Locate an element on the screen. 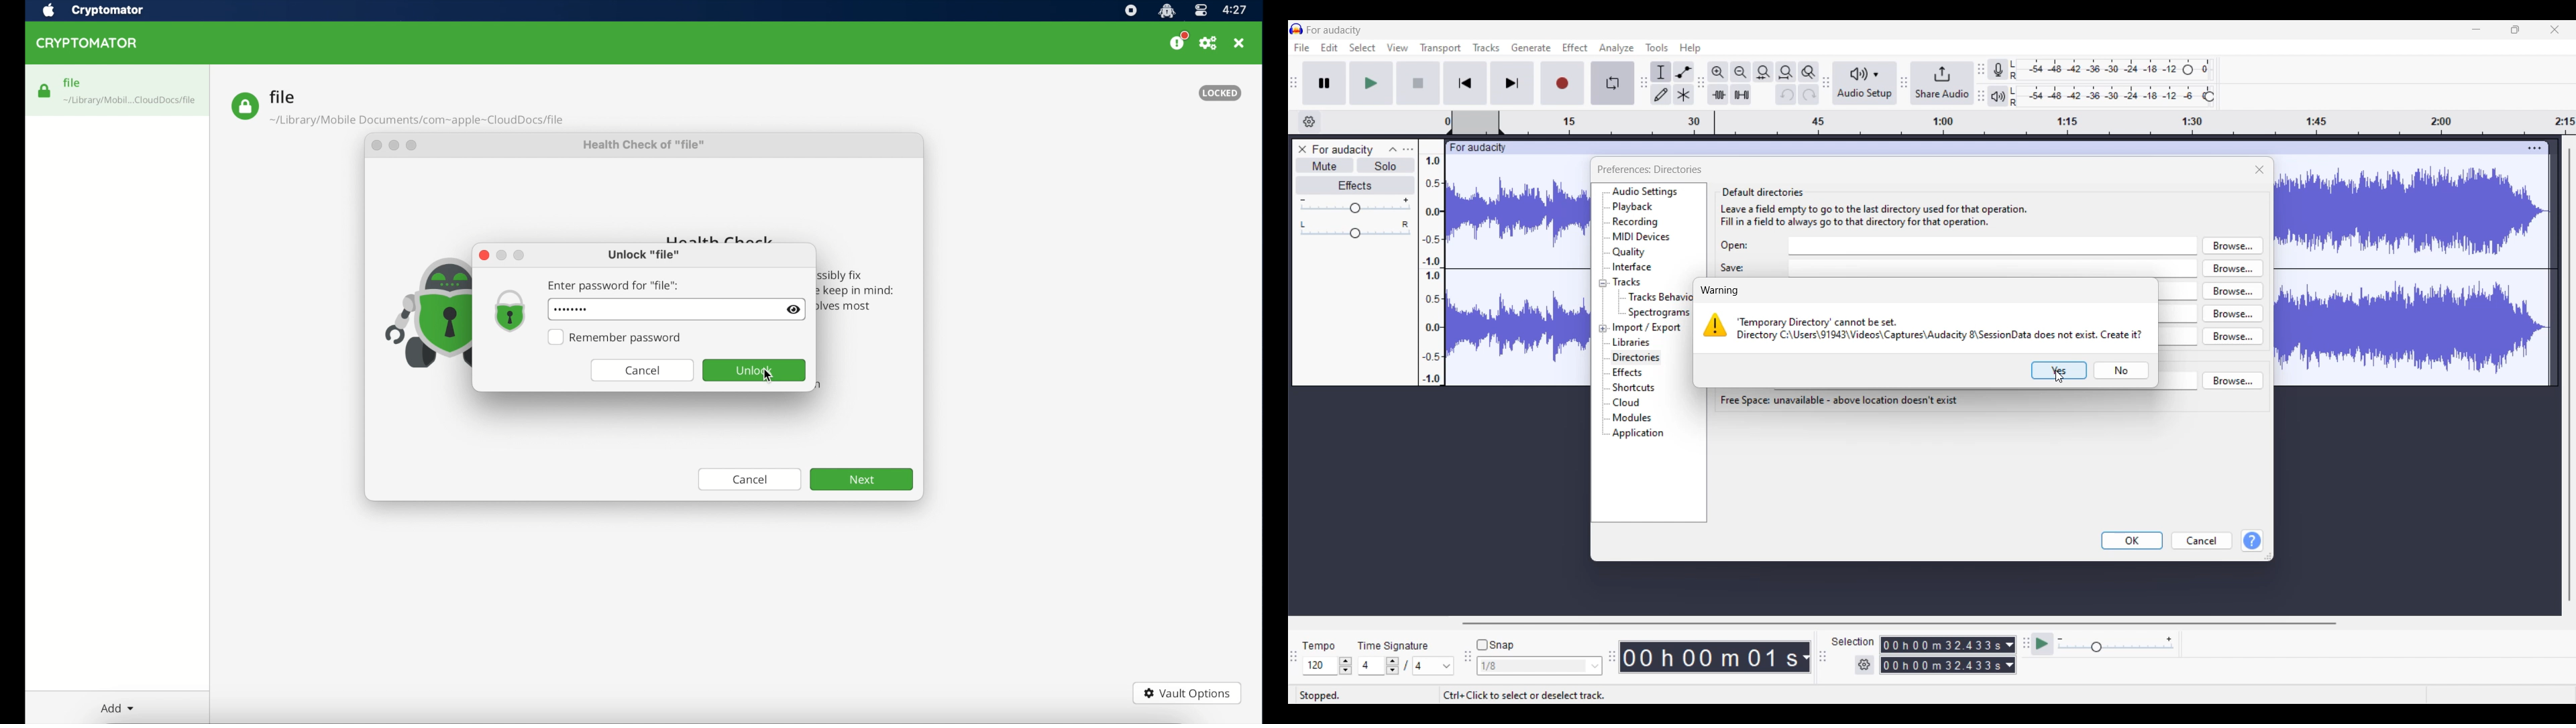 The height and width of the screenshot is (728, 2576). Cursor is located at coordinates (2059, 377).